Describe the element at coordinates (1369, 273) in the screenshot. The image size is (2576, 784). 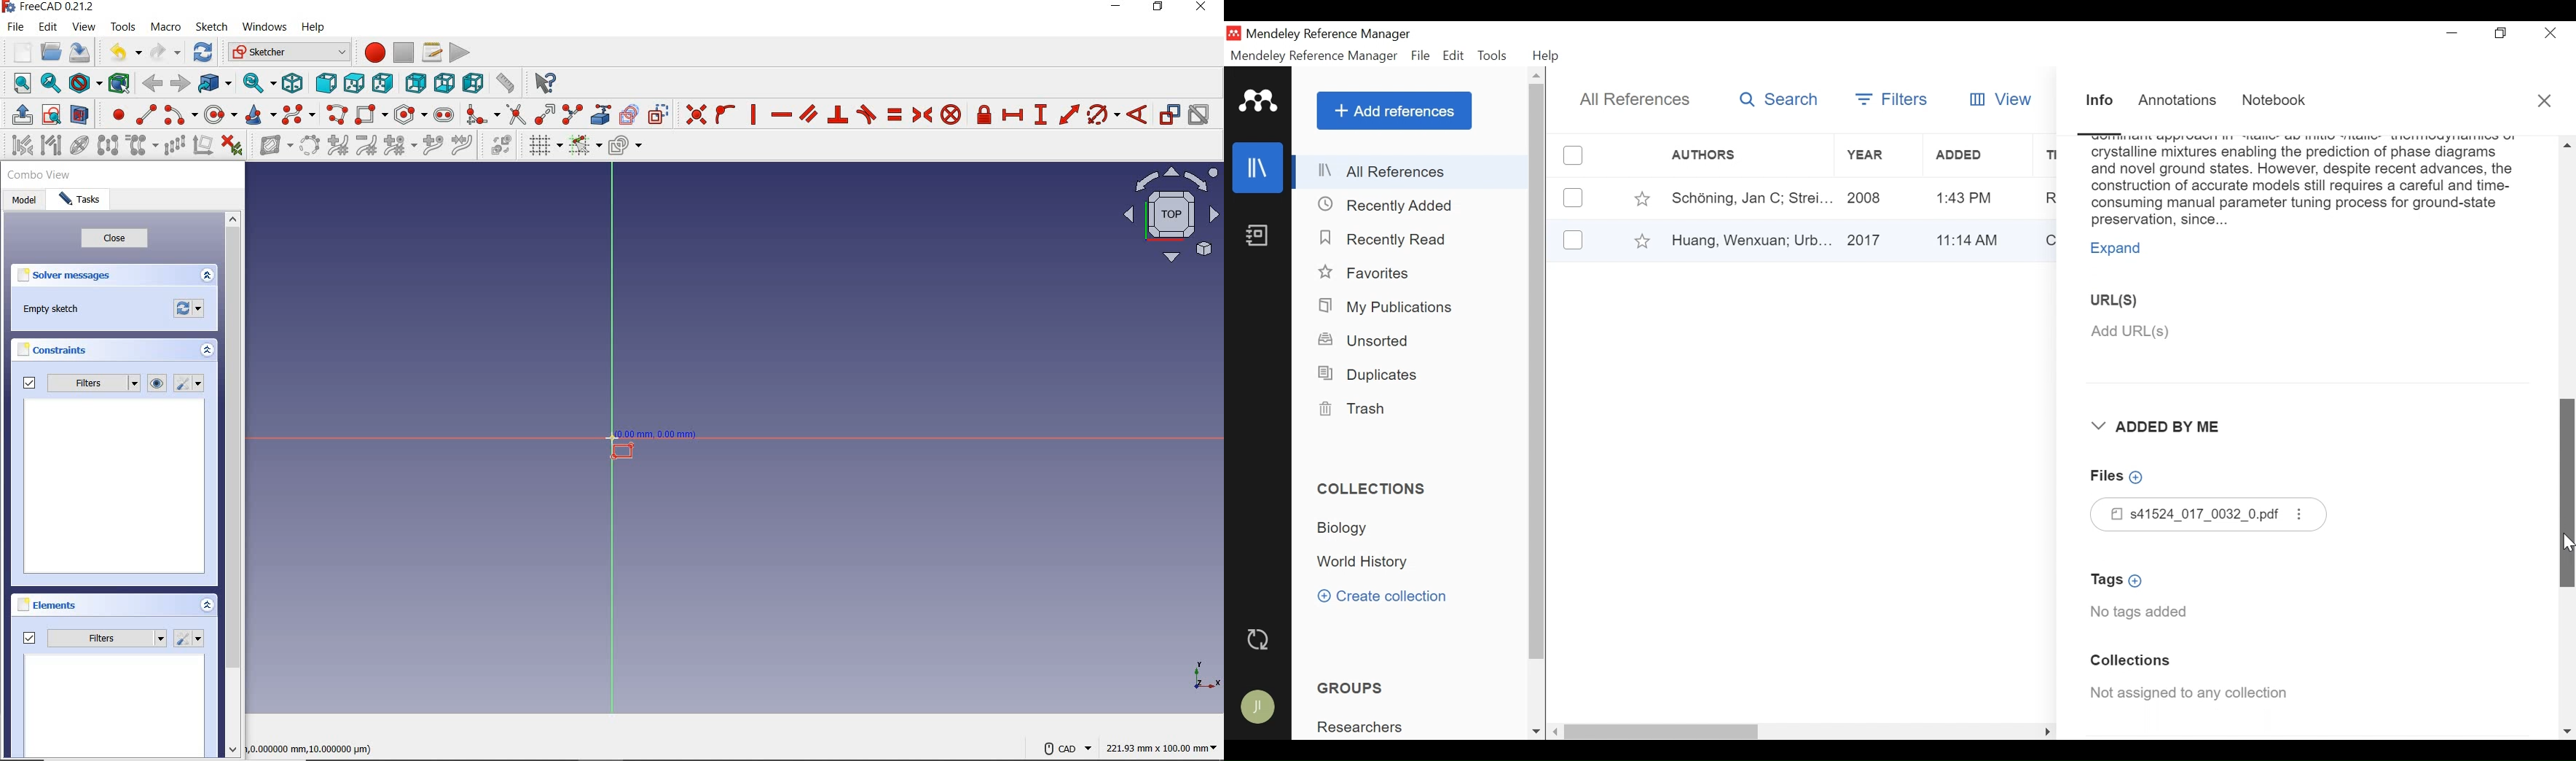
I see `Favorites` at that location.